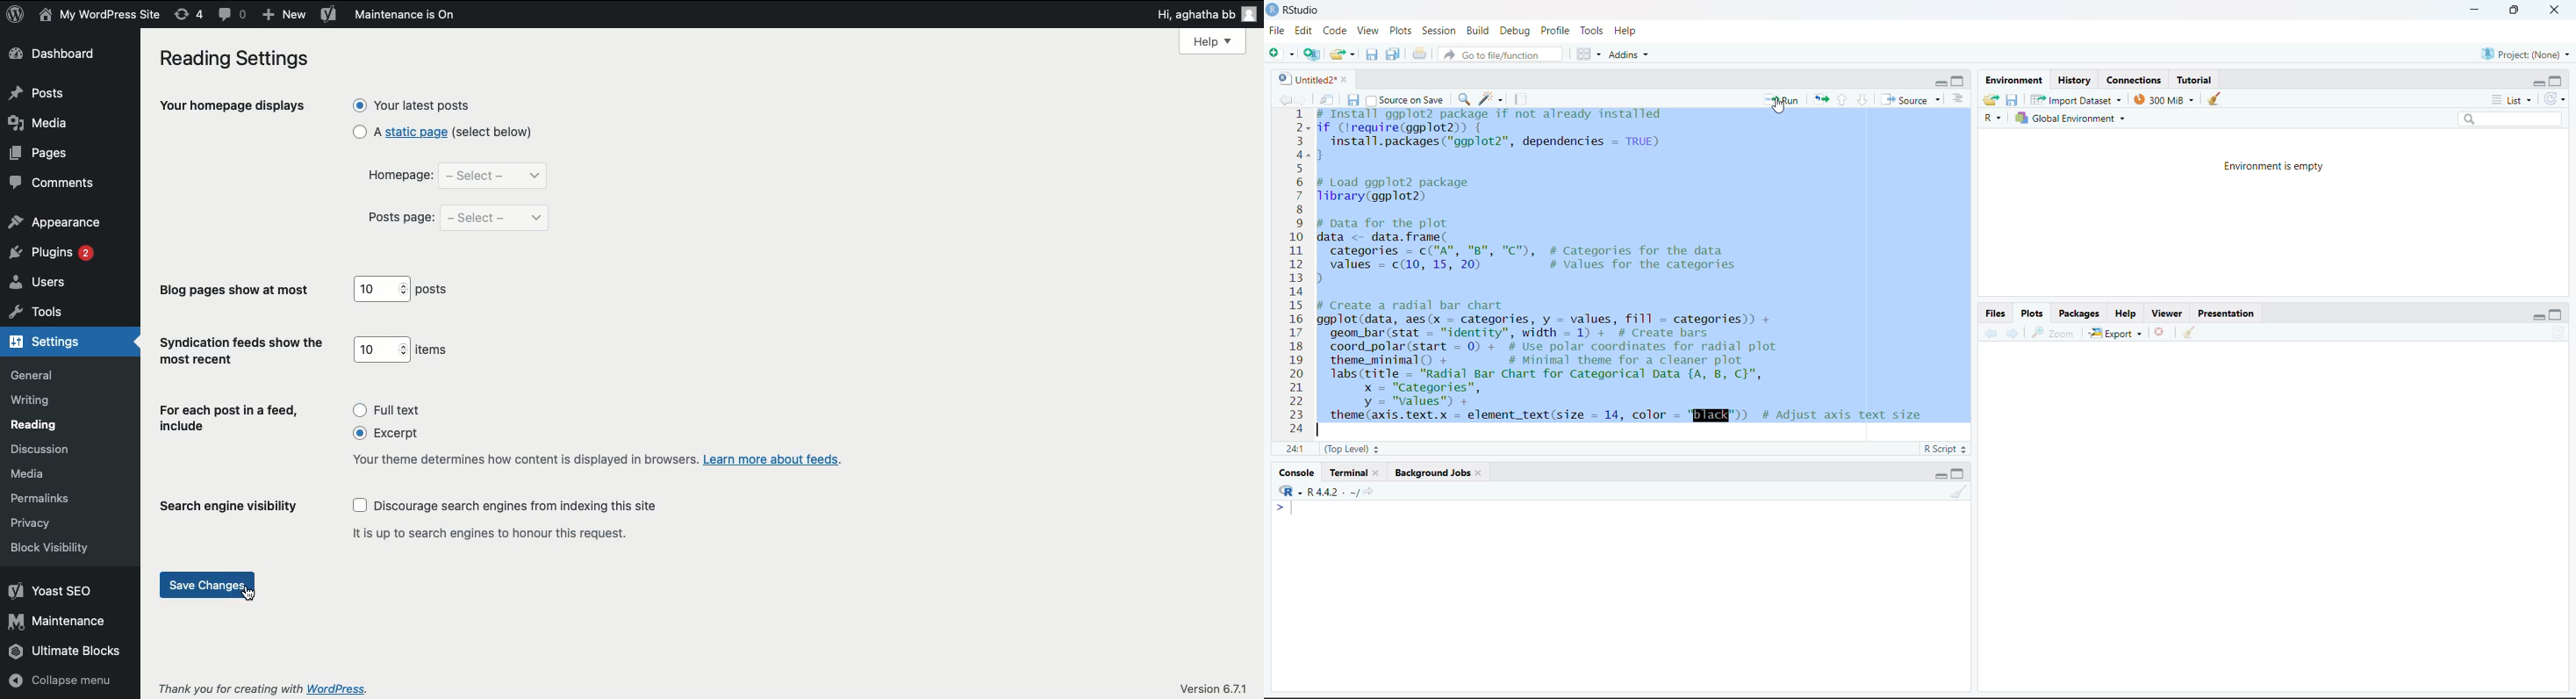 The height and width of the screenshot is (700, 2576). Describe the element at coordinates (39, 92) in the screenshot. I see `posts` at that location.